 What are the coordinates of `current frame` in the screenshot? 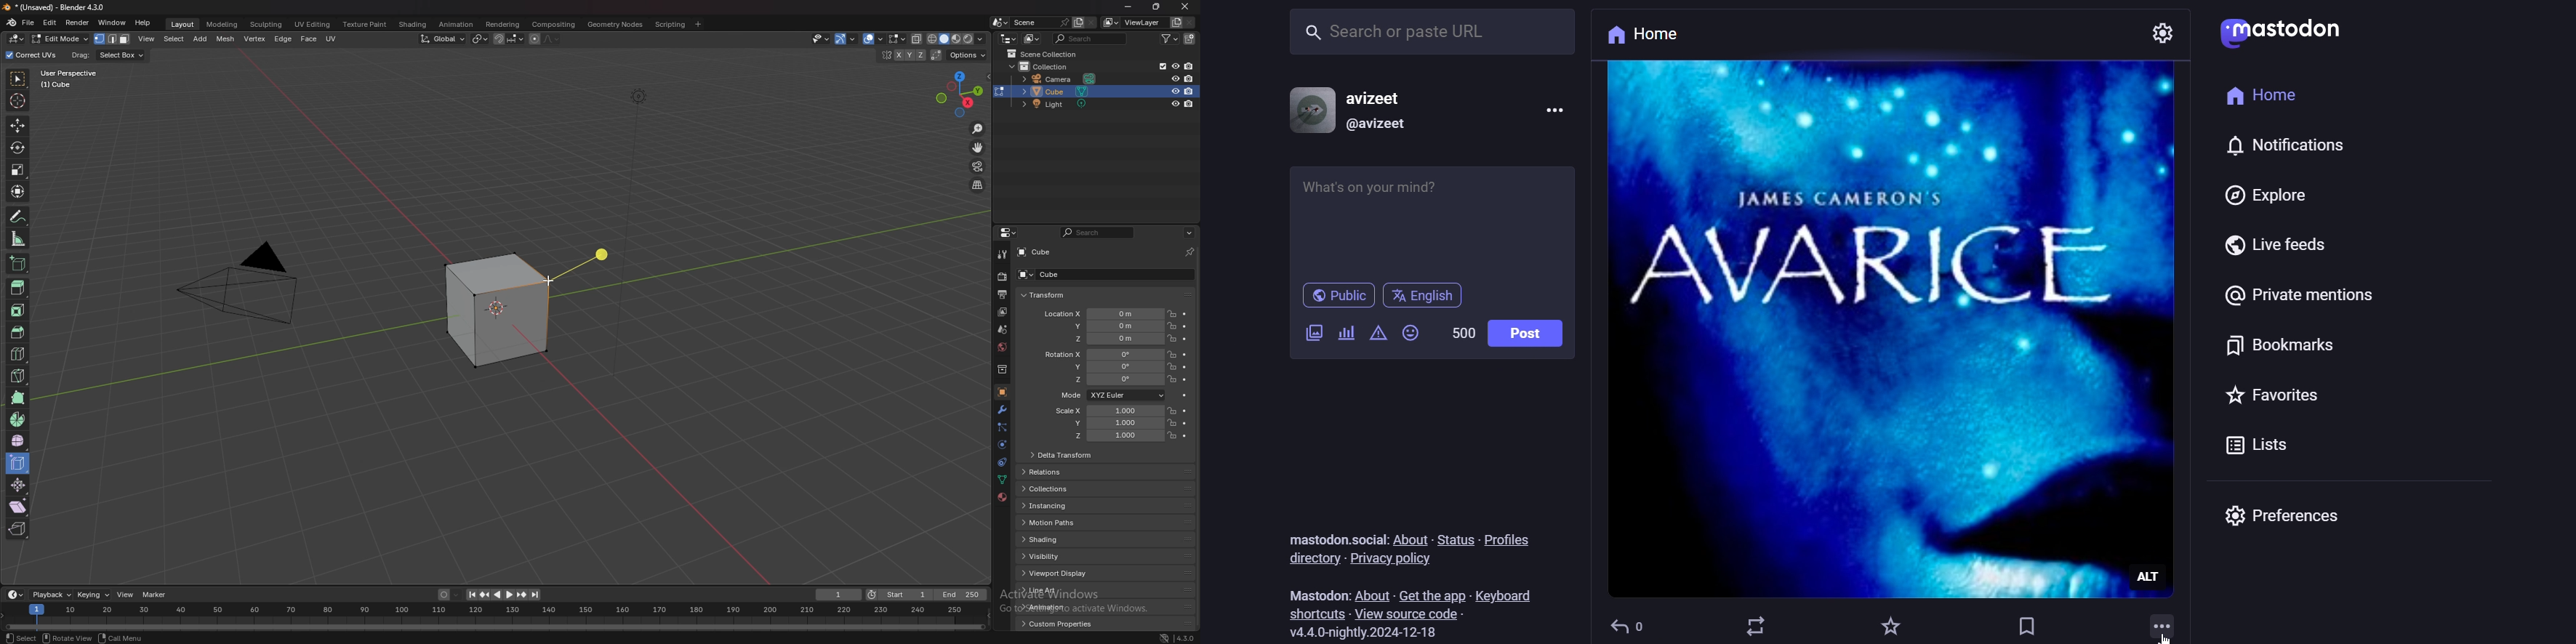 It's located at (838, 595).